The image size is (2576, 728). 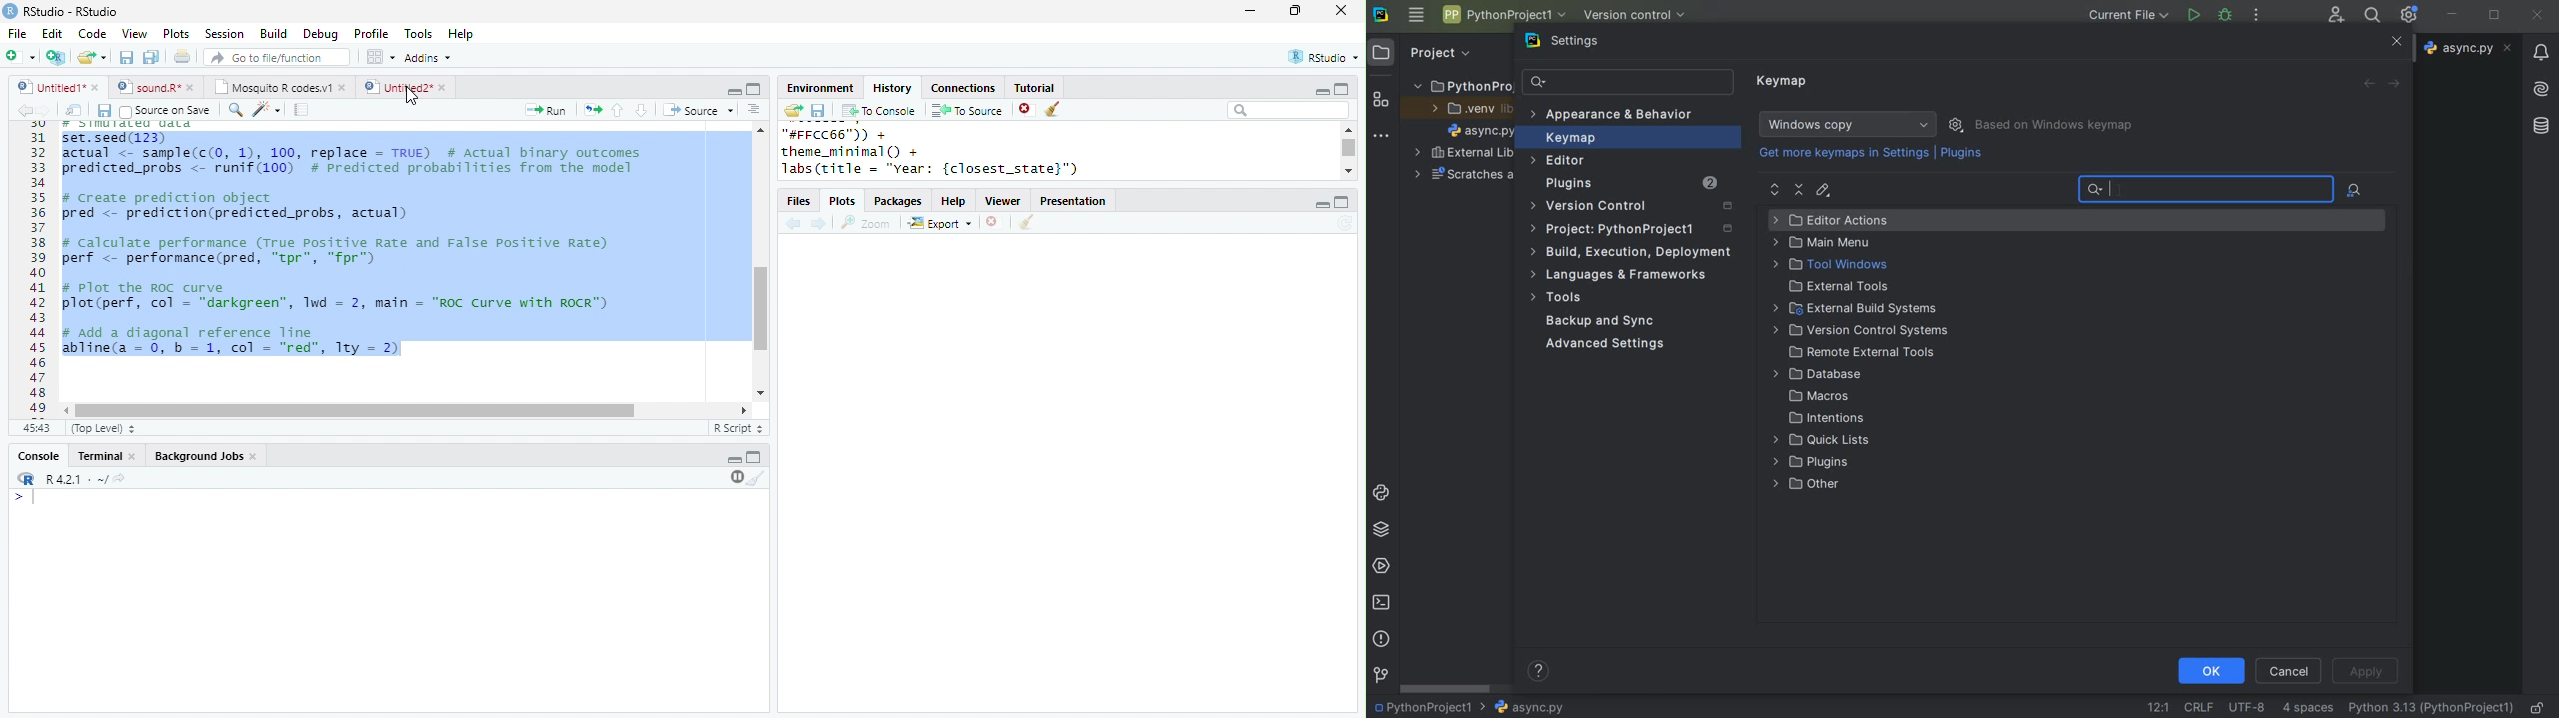 I want to click on sound.R, so click(x=149, y=87).